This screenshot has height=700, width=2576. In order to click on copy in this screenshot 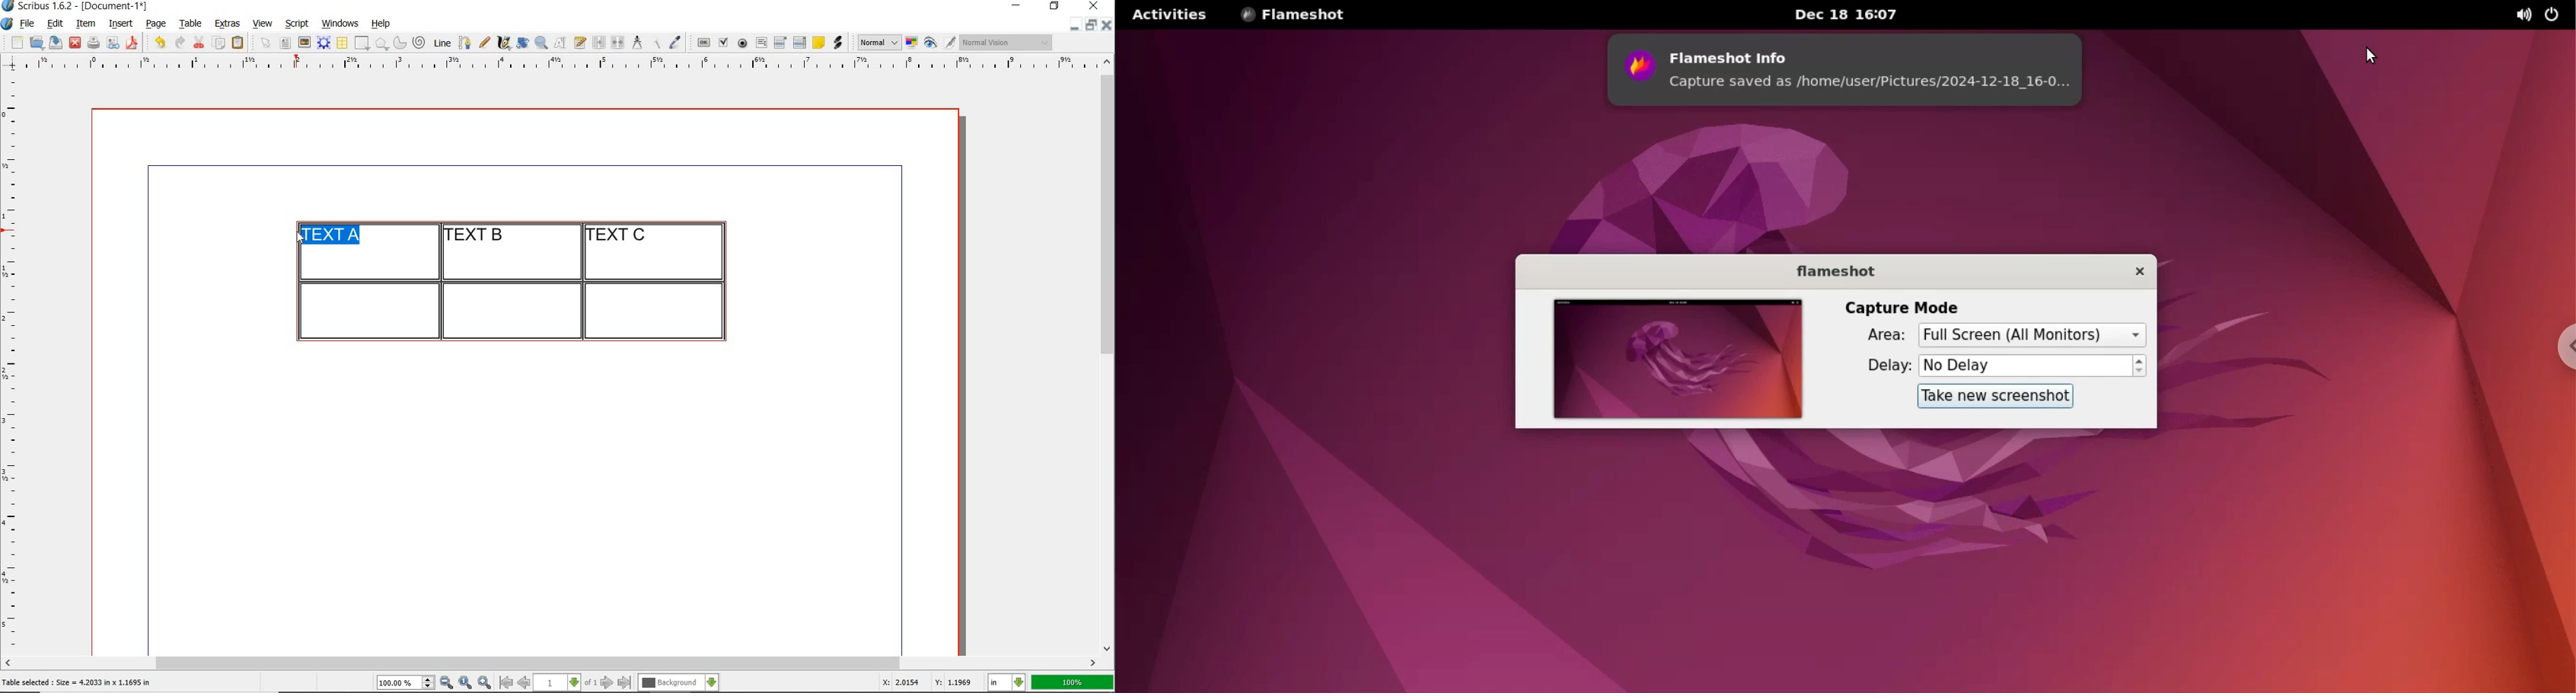, I will do `click(220, 44)`.